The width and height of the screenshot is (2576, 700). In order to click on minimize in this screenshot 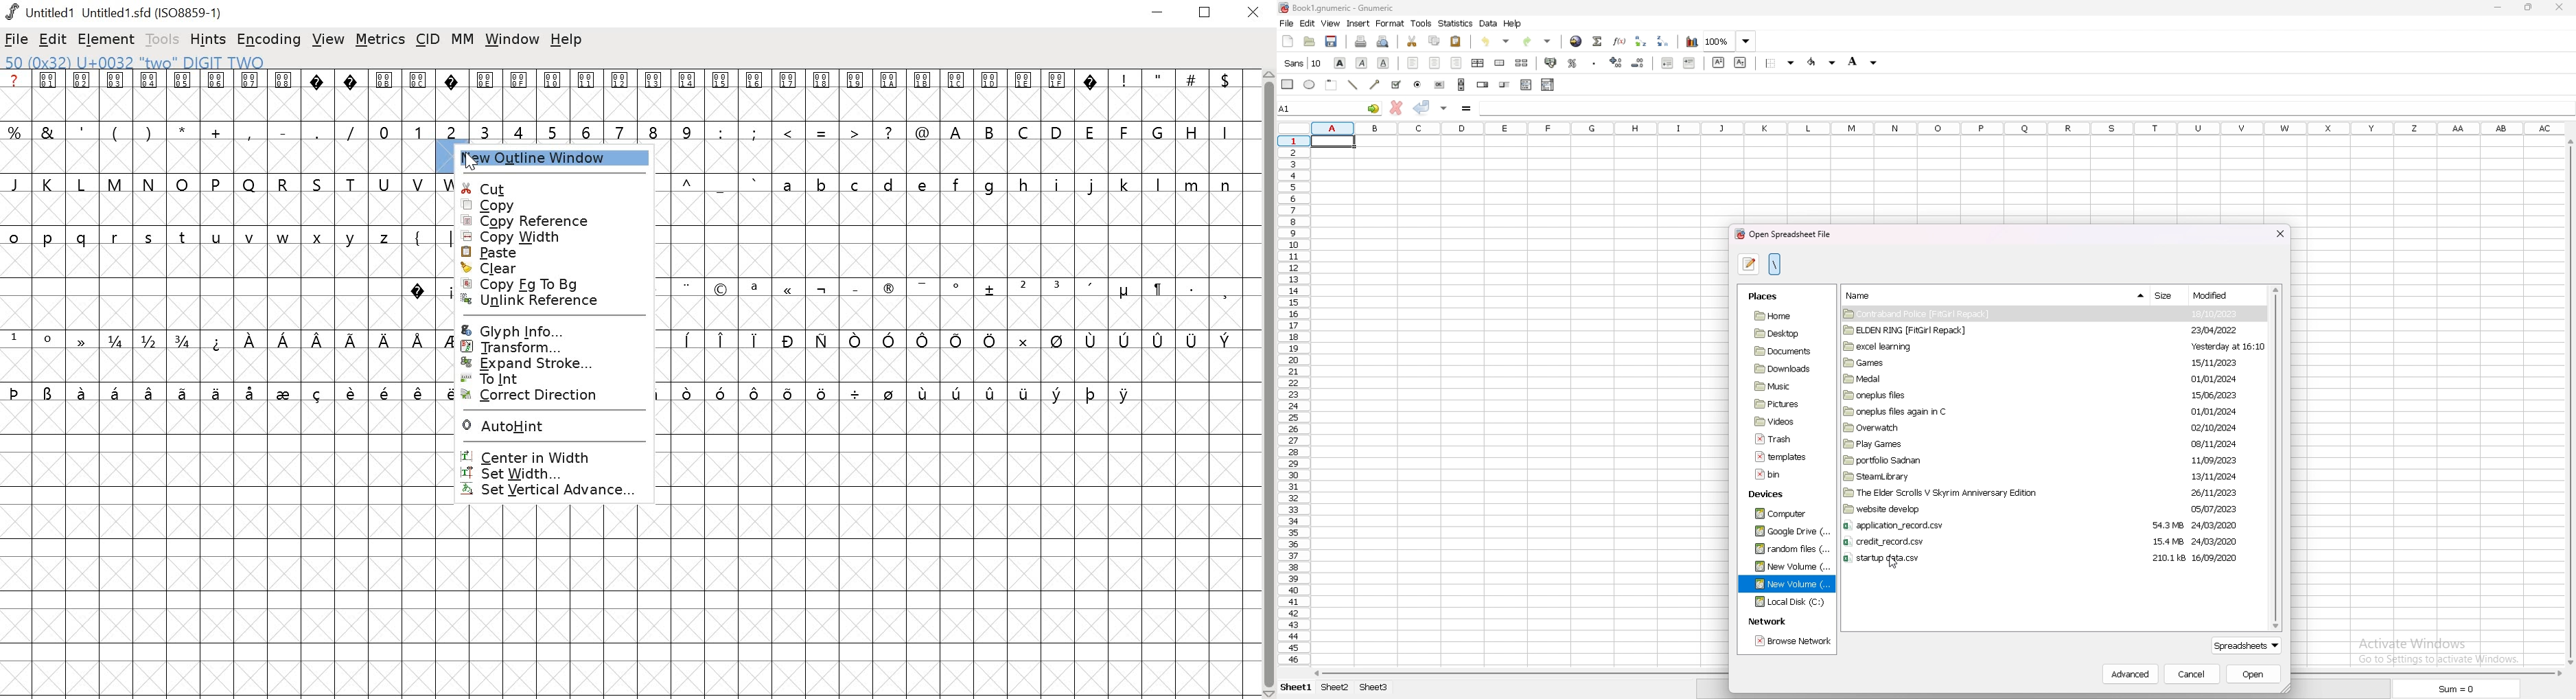, I will do `click(2499, 7)`.